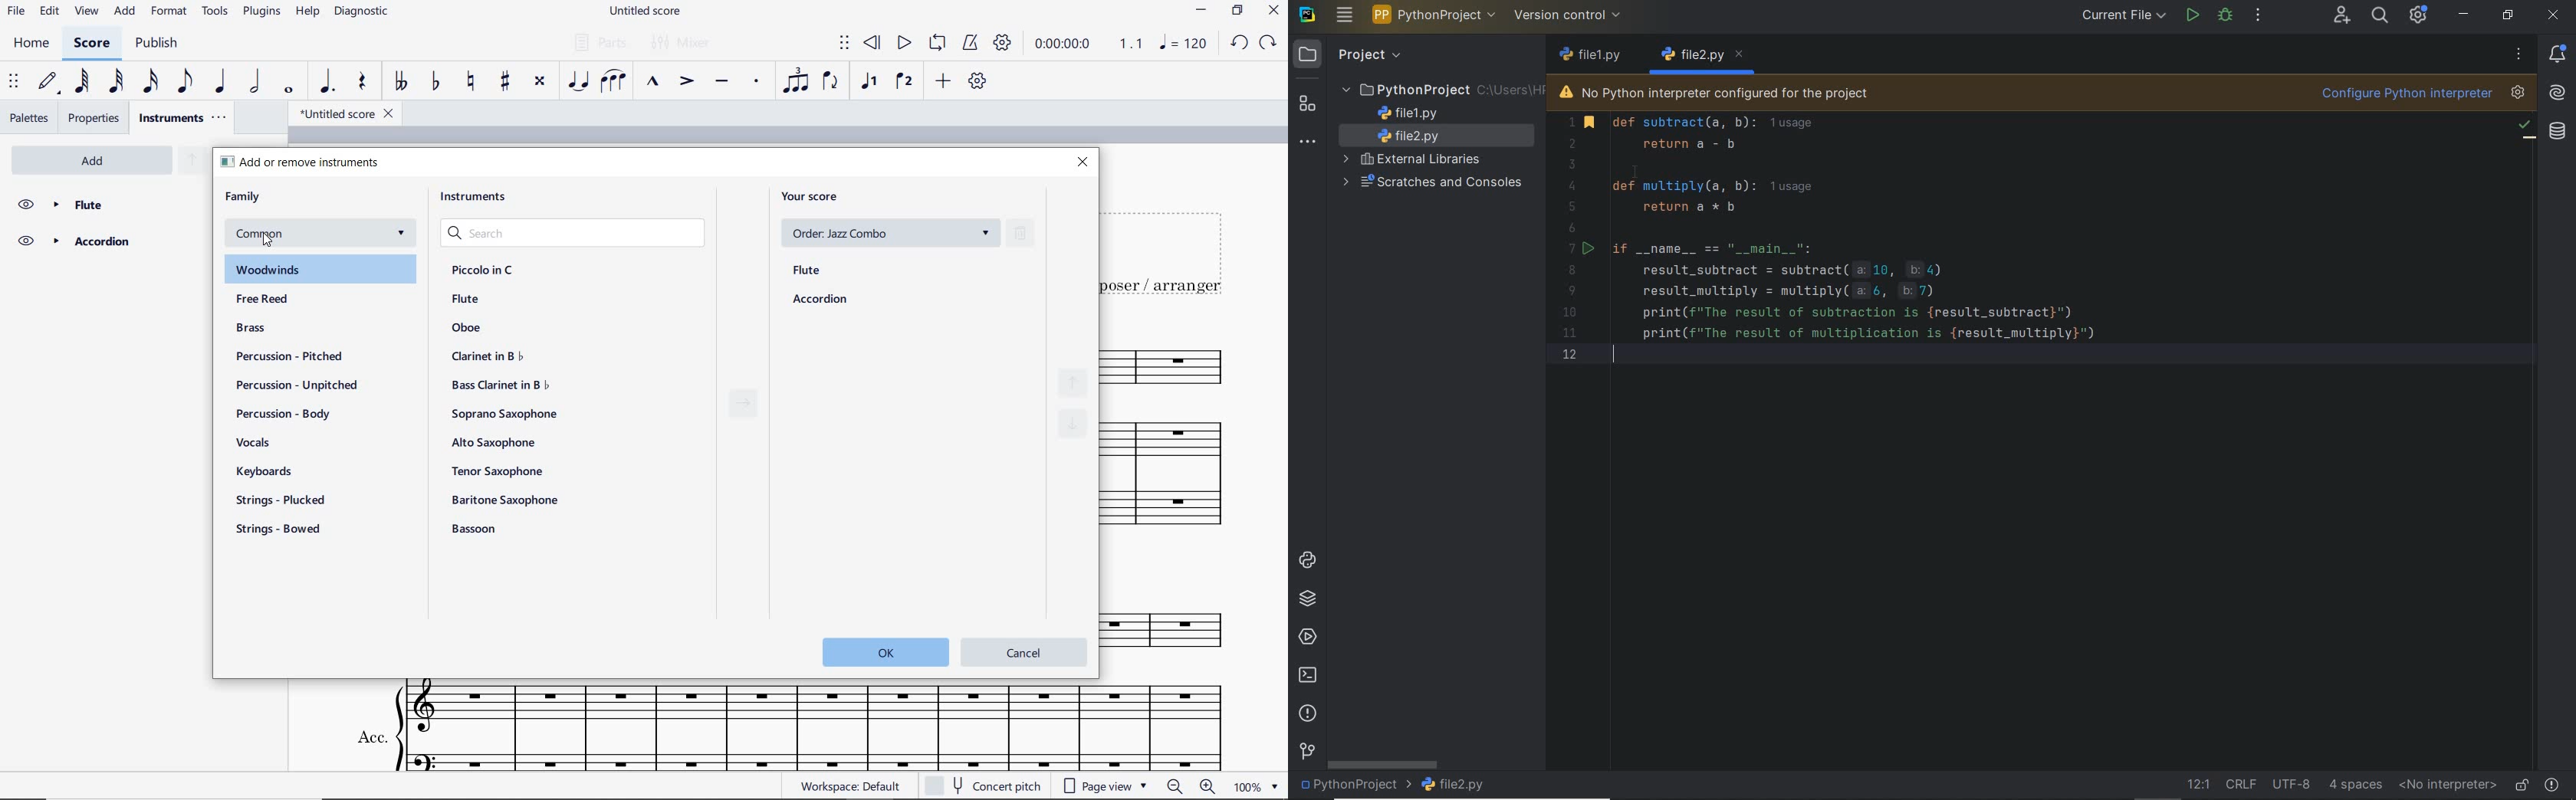  I want to click on search, so click(572, 231).